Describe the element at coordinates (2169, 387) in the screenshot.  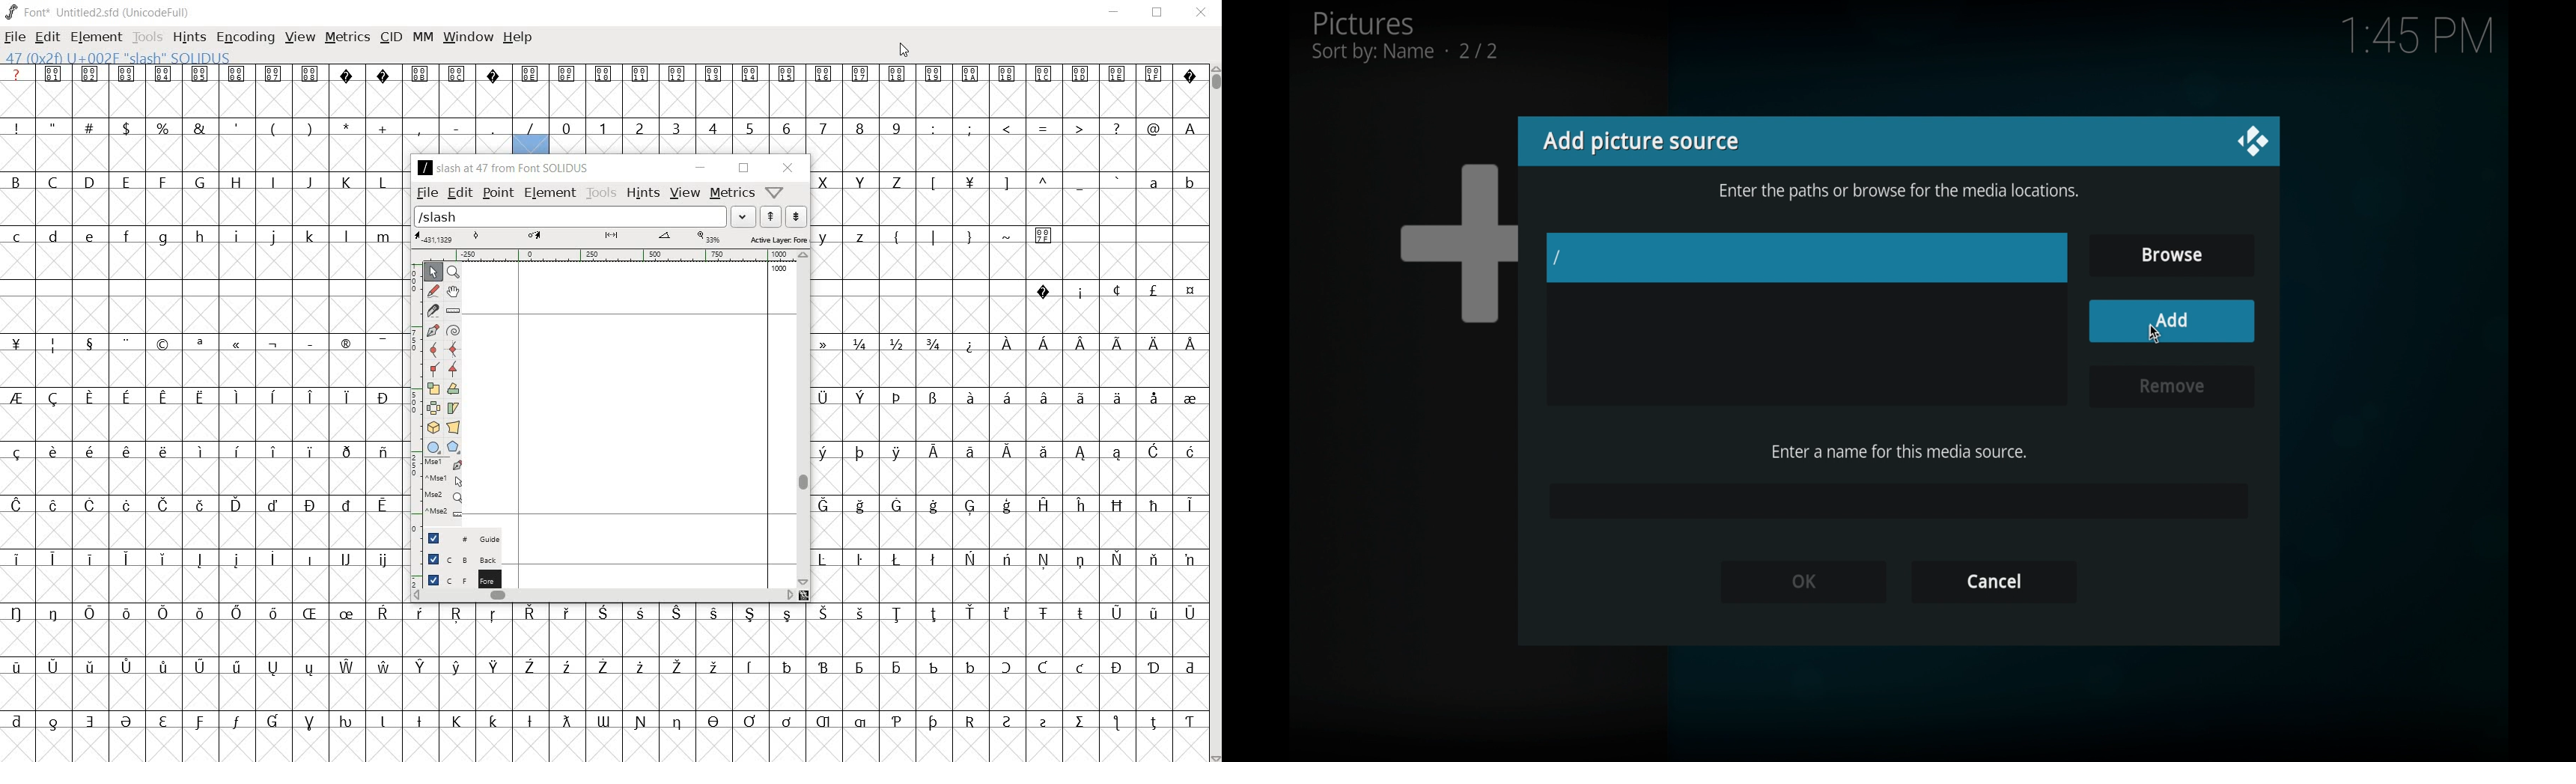
I see `remove` at that location.